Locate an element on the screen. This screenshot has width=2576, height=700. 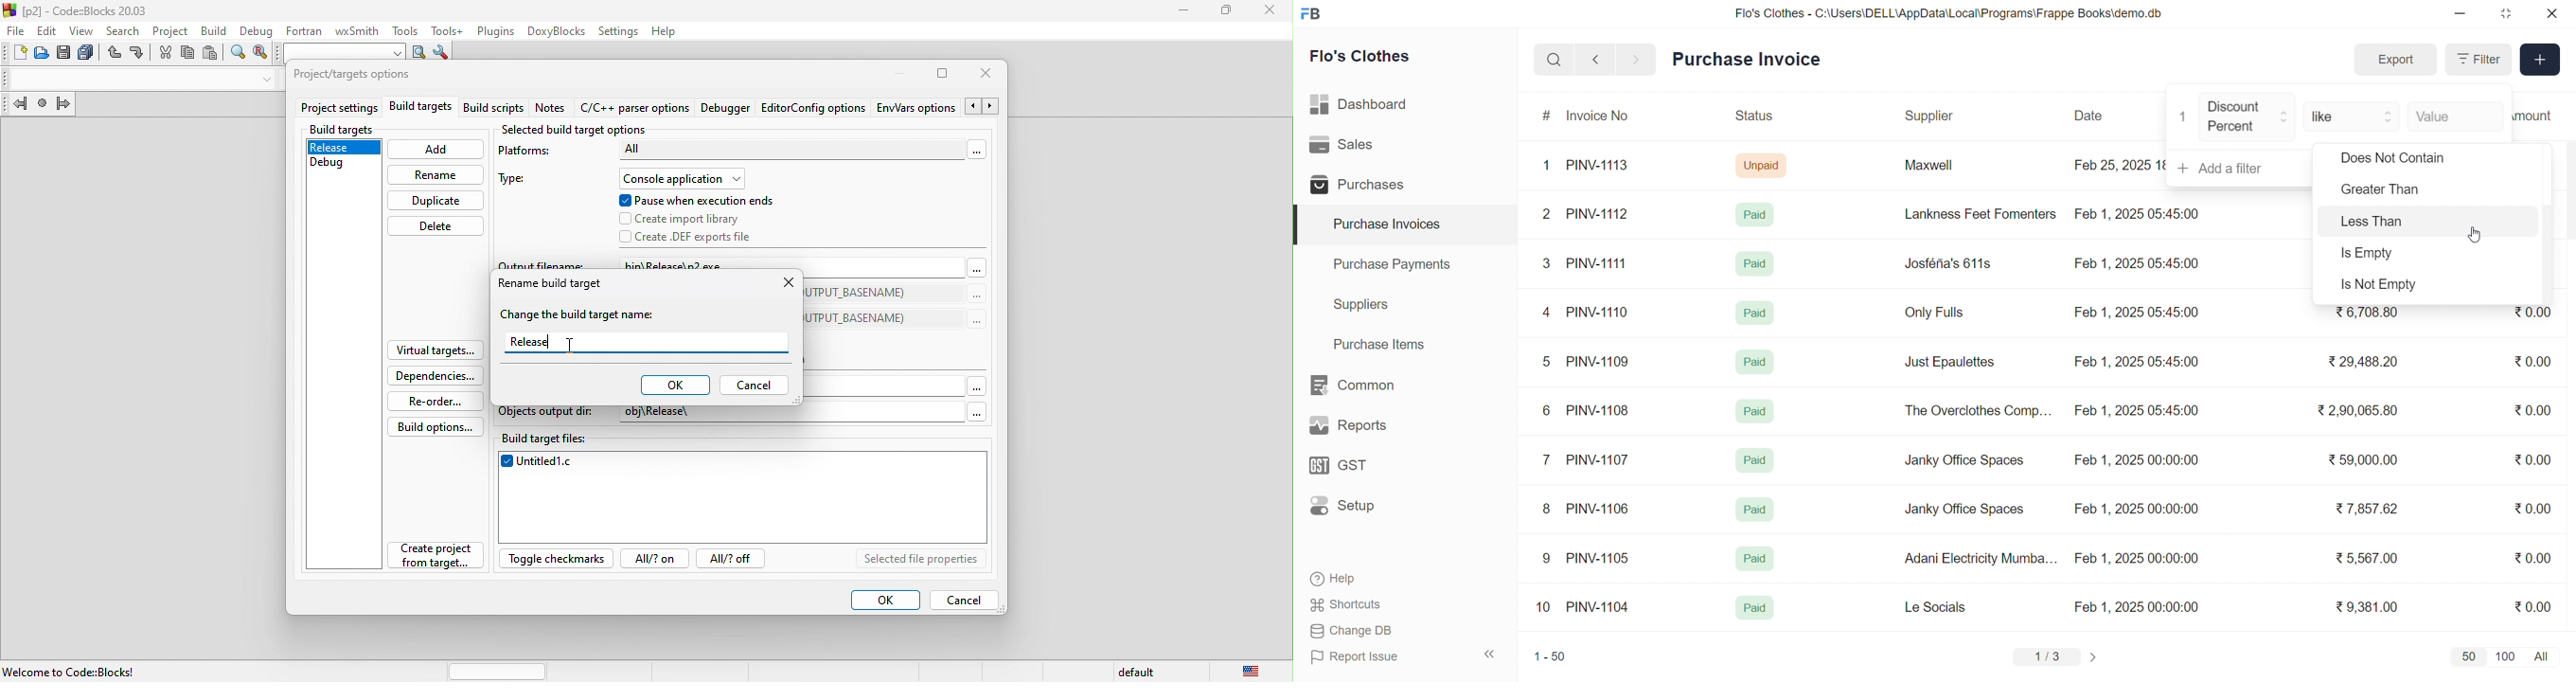
₹0.00 is located at coordinates (2532, 412).